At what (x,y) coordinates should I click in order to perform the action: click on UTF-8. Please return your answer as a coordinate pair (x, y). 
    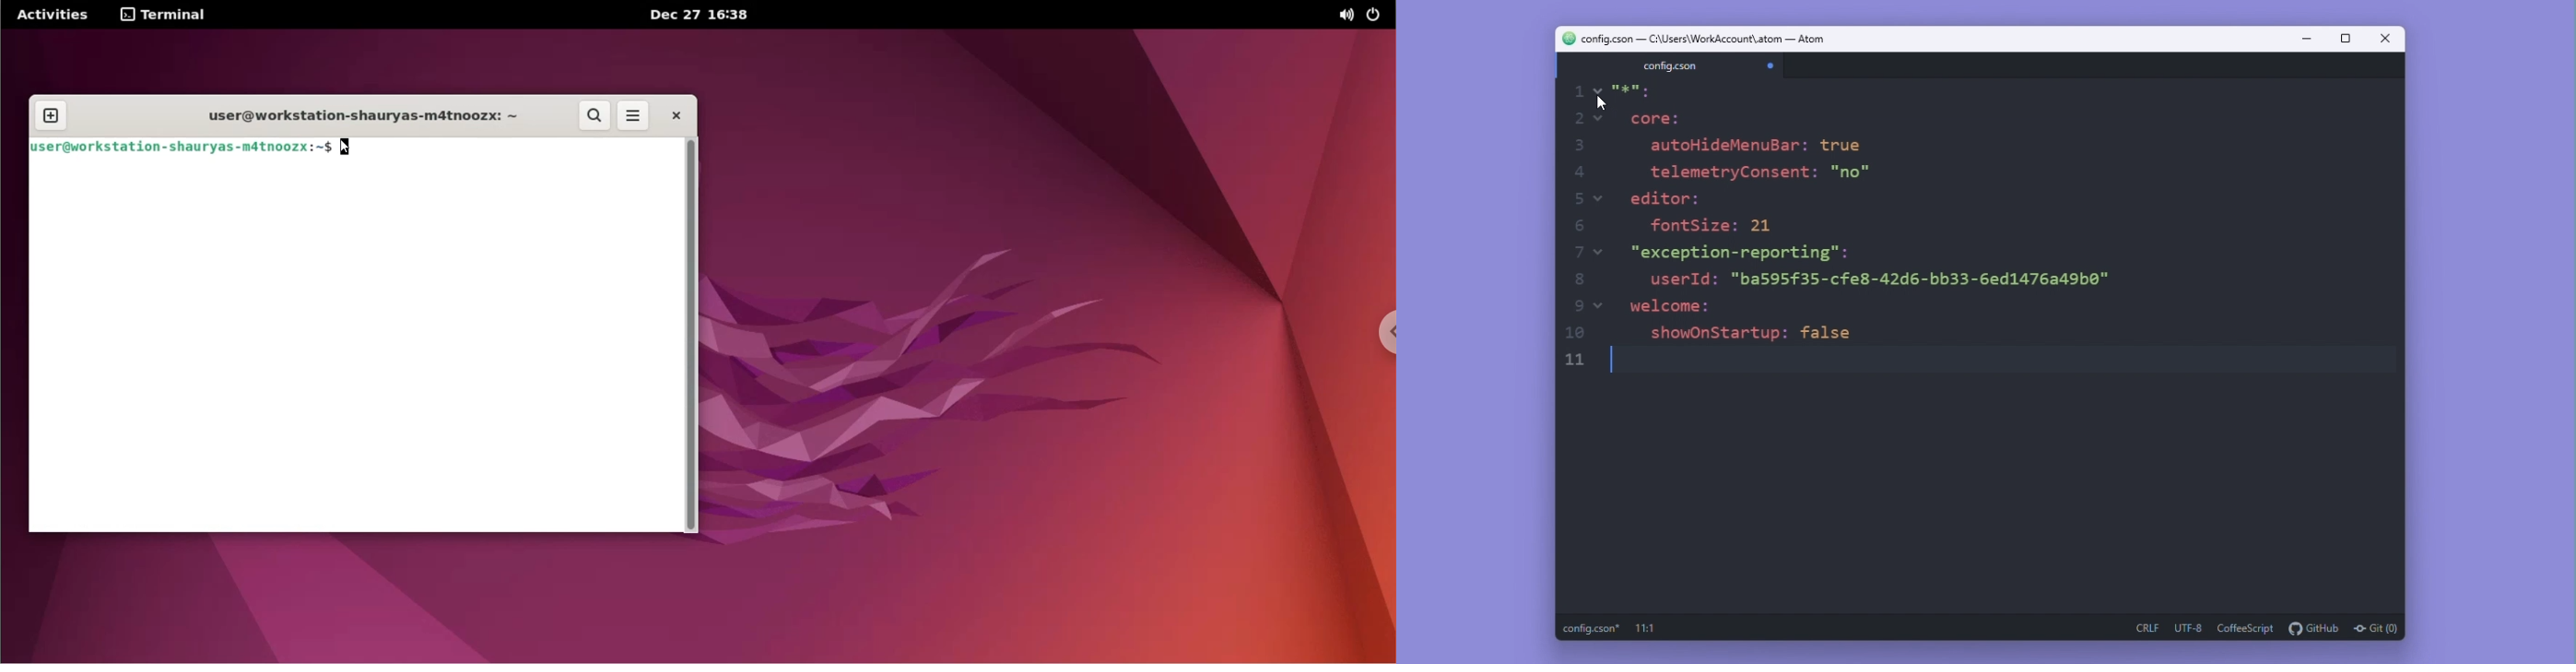
    Looking at the image, I should click on (2190, 628).